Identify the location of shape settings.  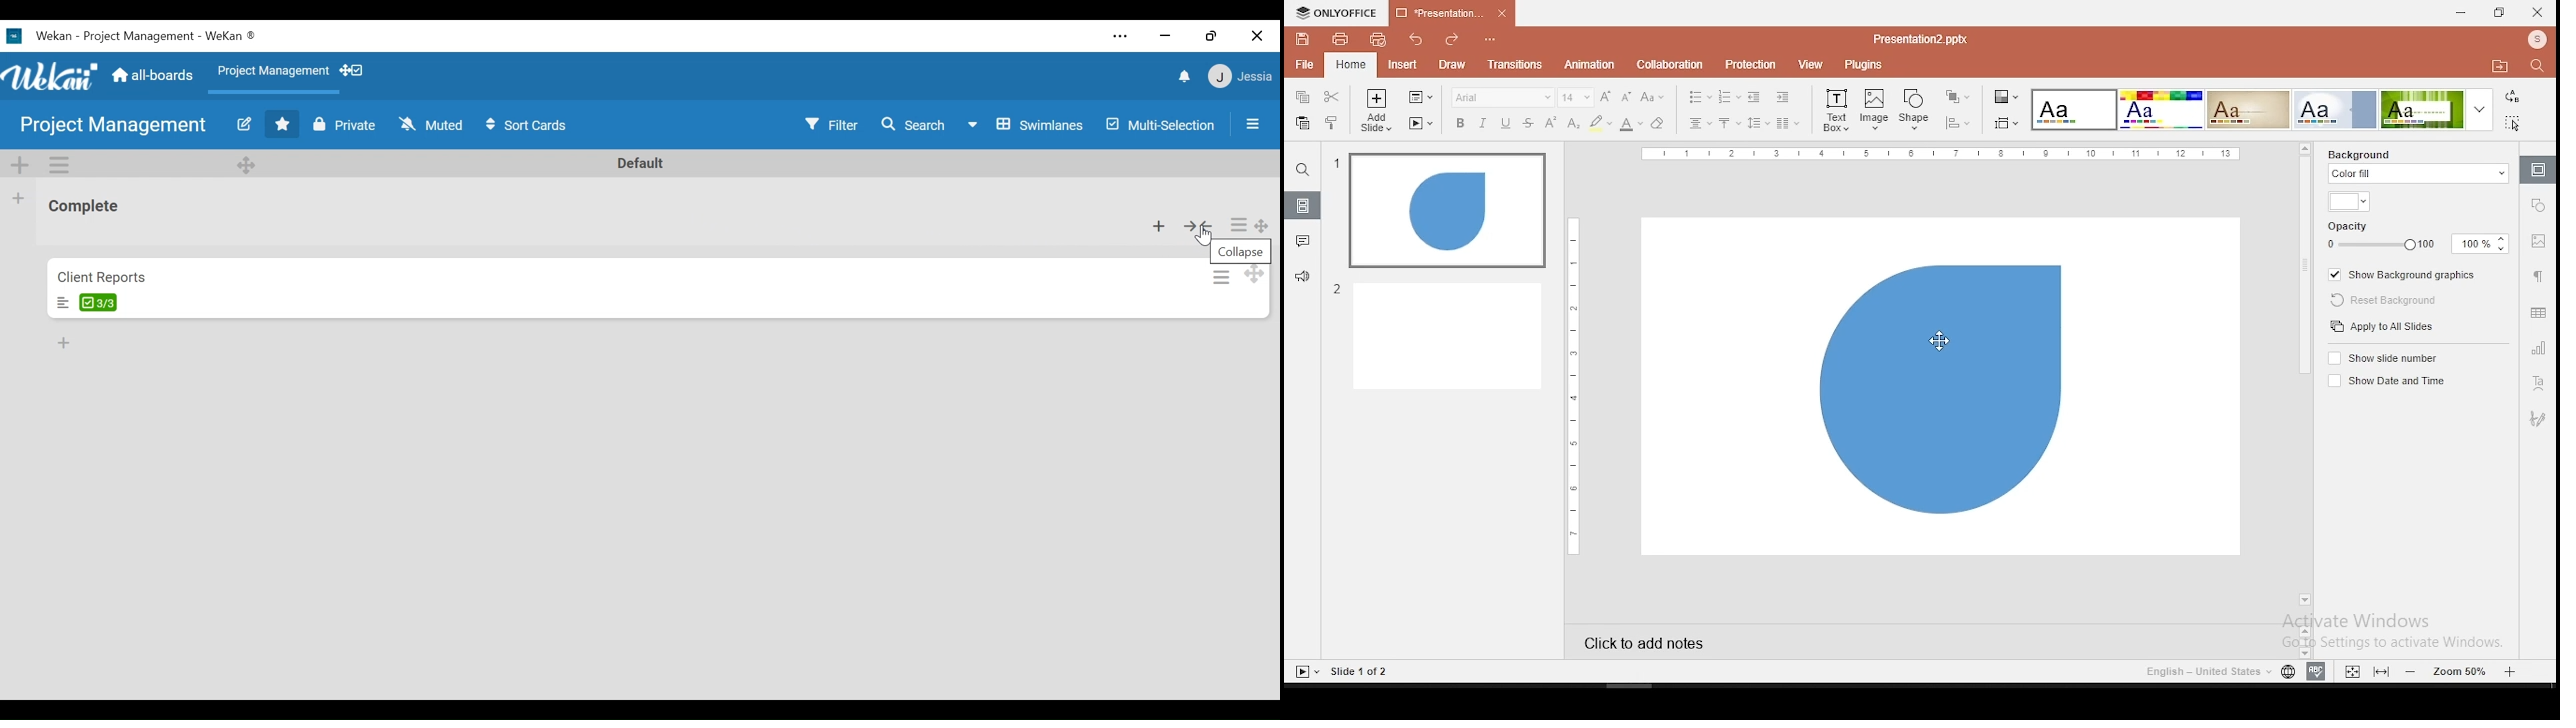
(2536, 206).